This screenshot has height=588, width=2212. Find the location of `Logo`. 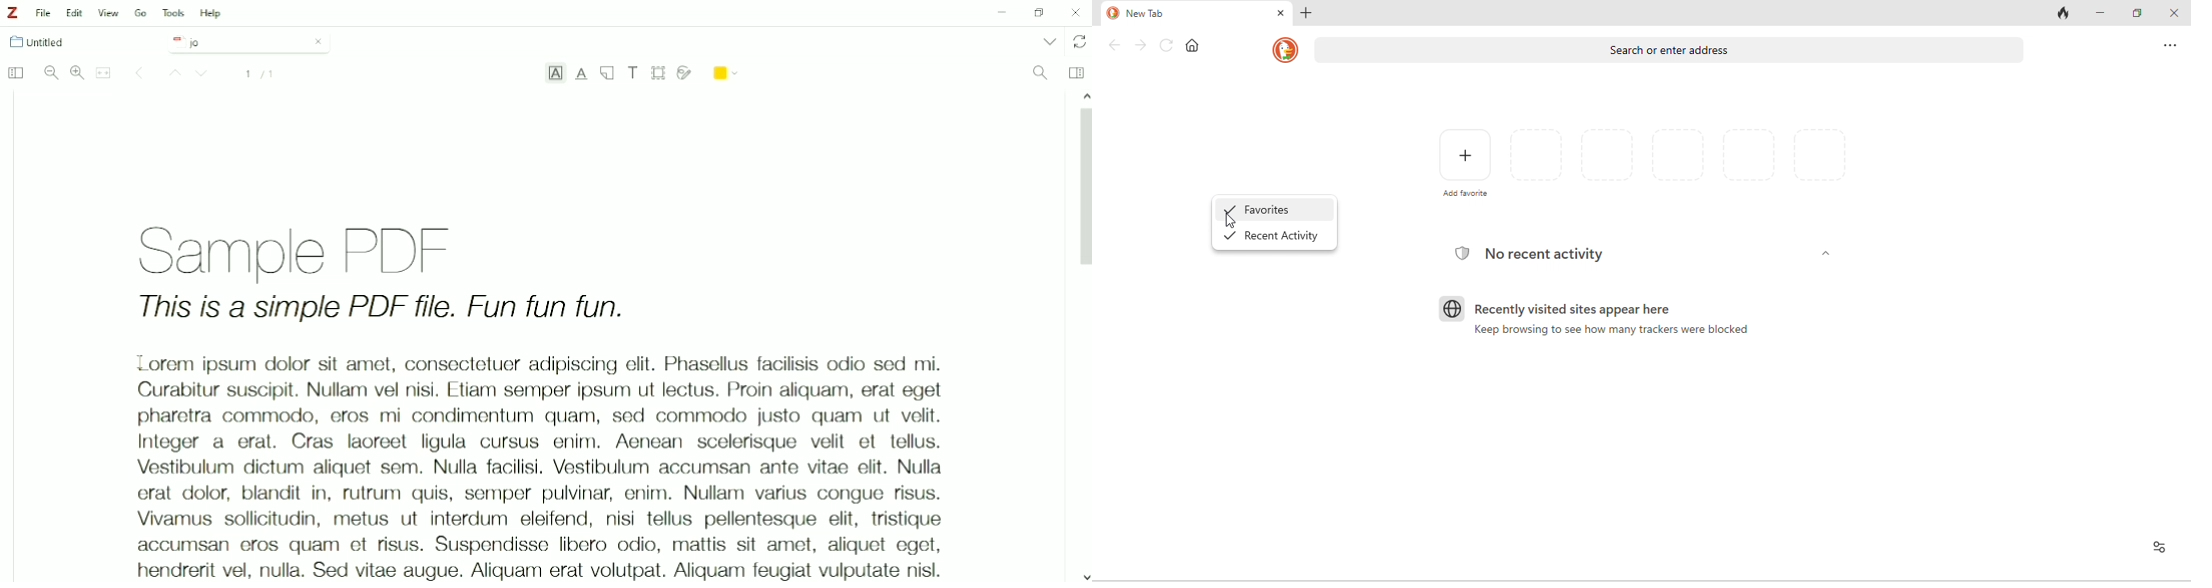

Logo is located at coordinates (12, 13).